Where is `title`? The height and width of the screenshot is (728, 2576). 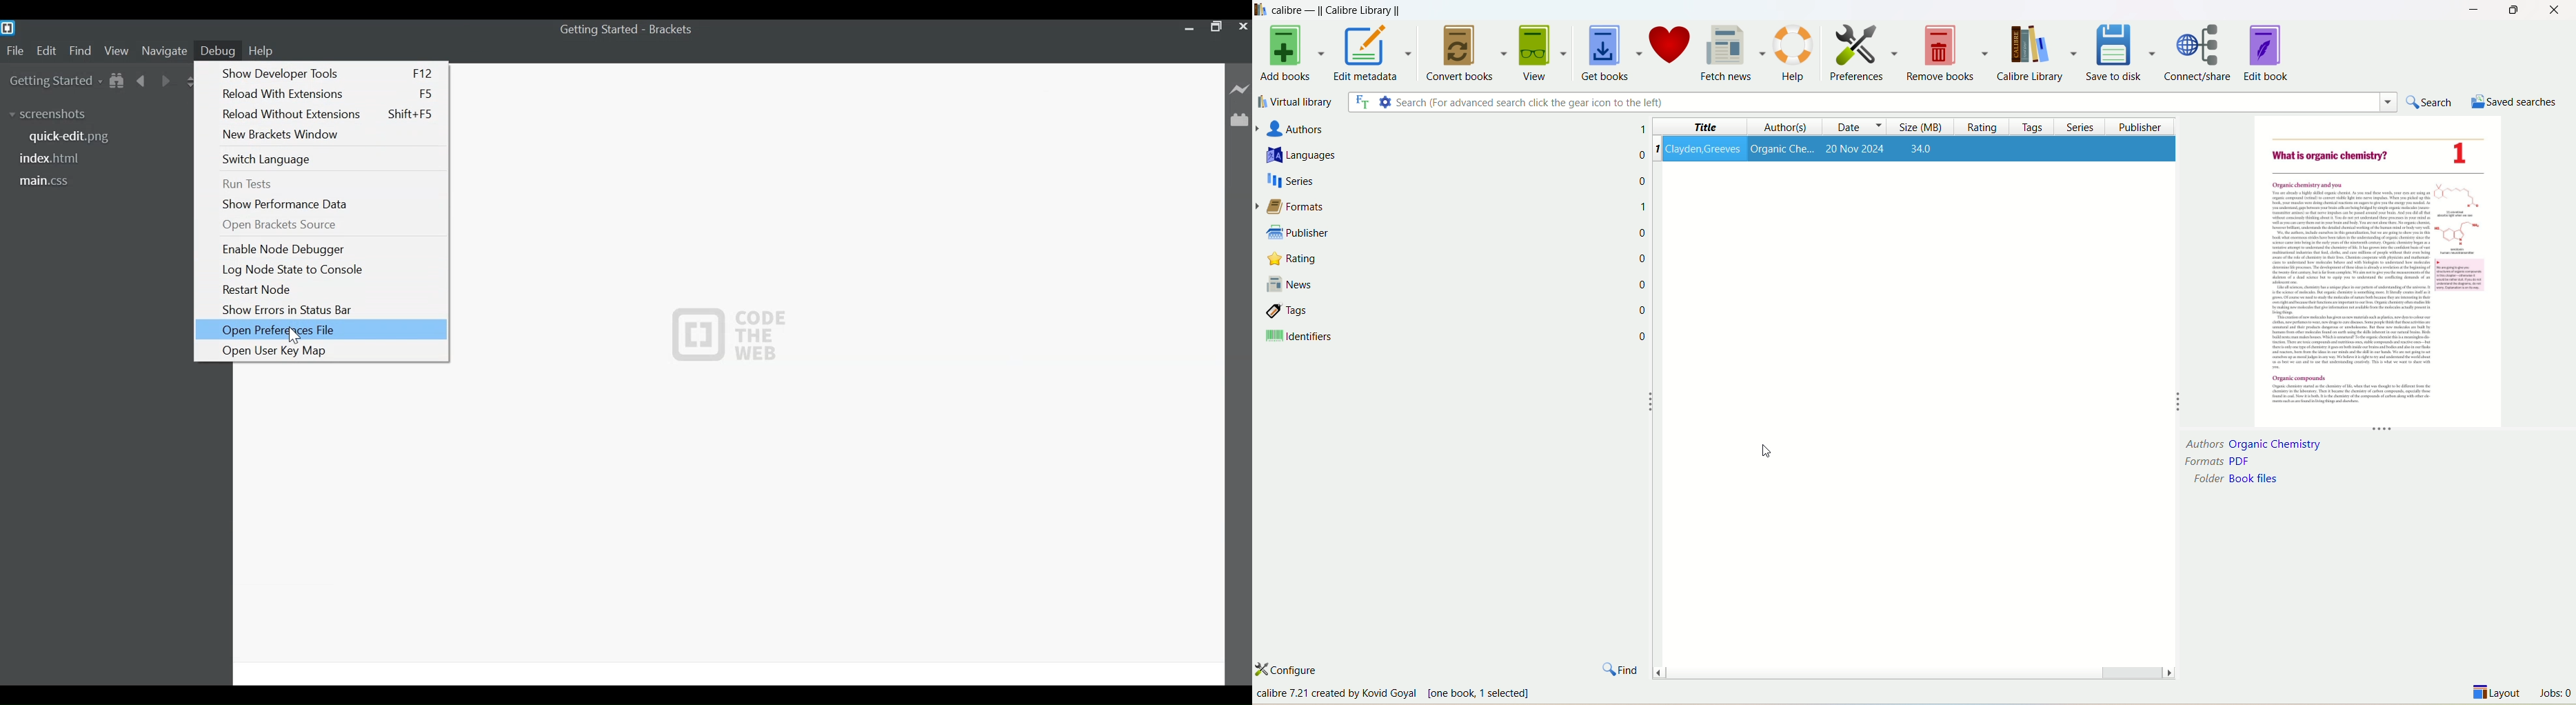 title is located at coordinates (1693, 128).